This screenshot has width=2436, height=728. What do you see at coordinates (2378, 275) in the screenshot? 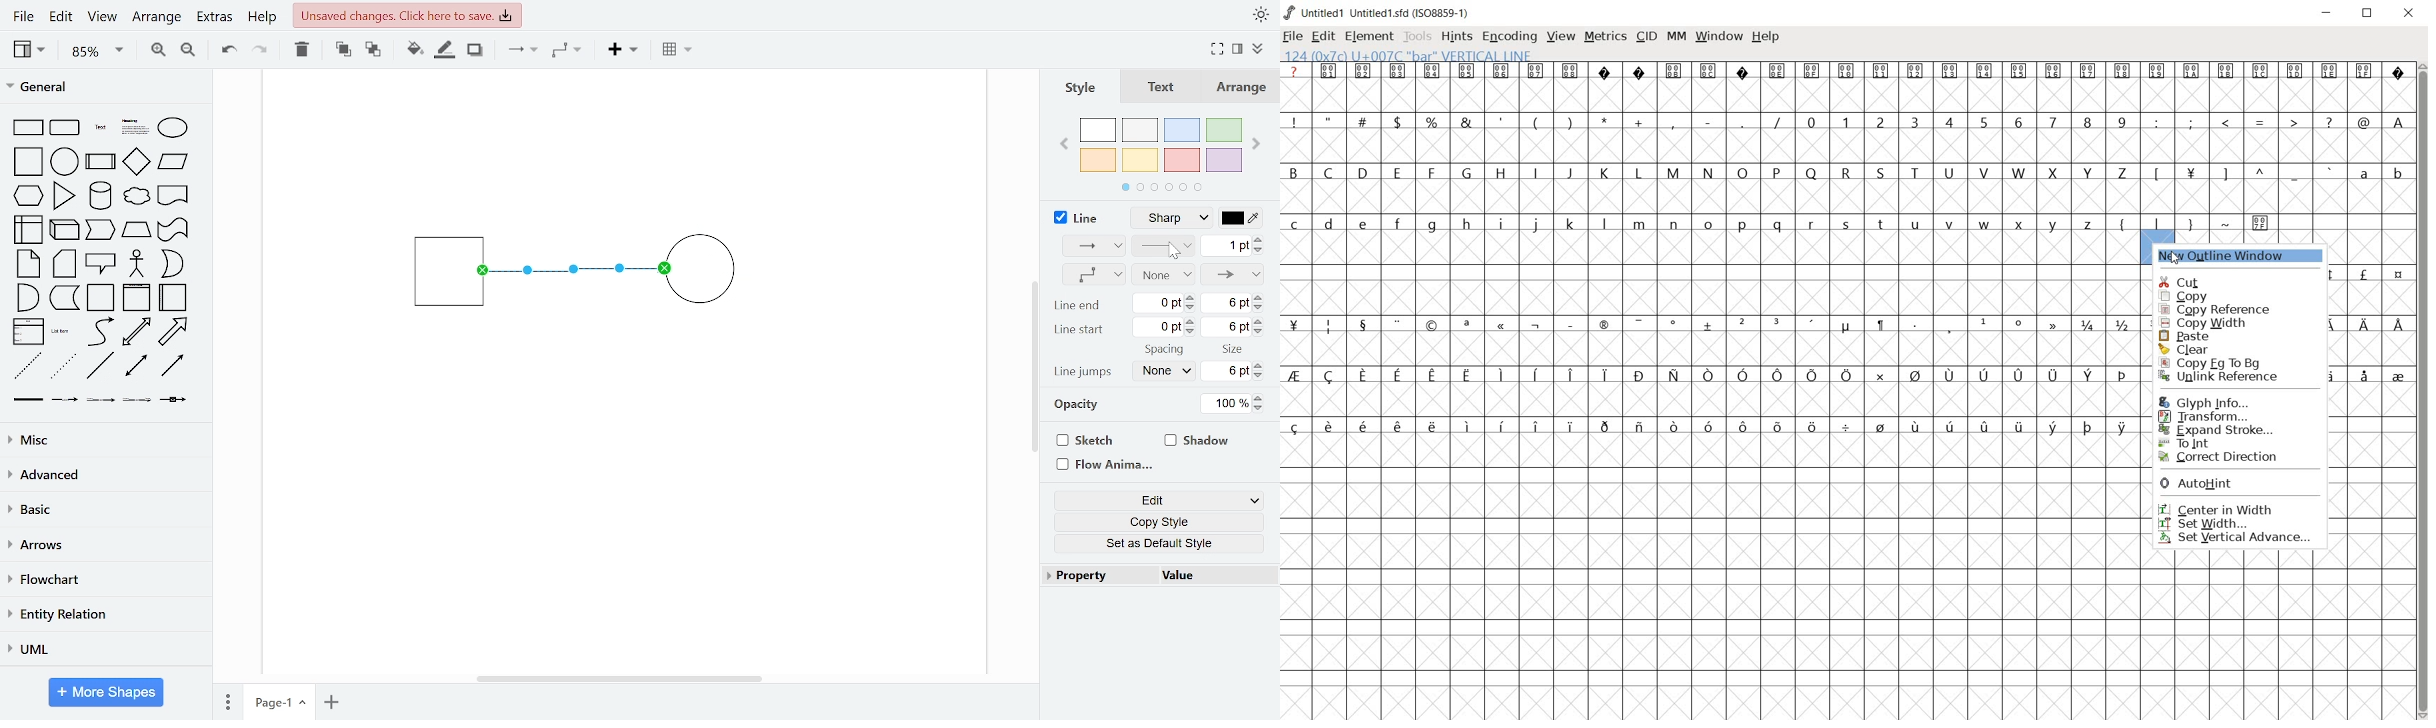
I see `special symbols` at bounding box center [2378, 275].